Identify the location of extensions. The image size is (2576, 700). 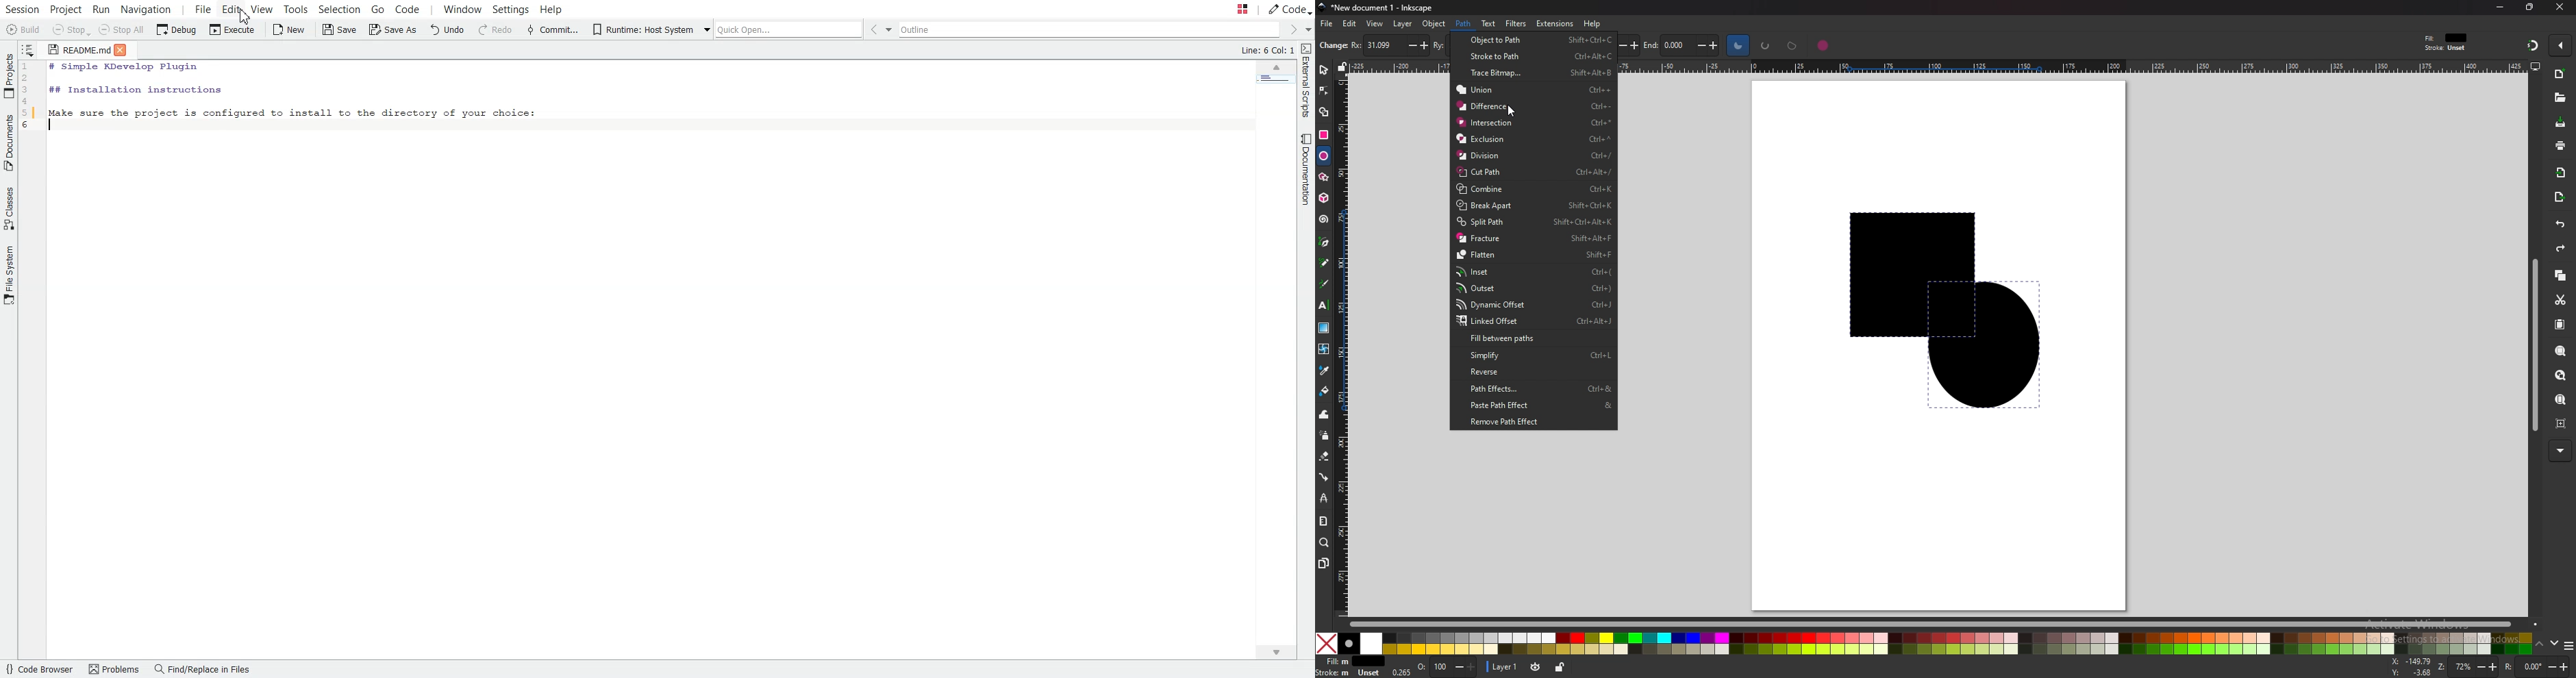
(1554, 24).